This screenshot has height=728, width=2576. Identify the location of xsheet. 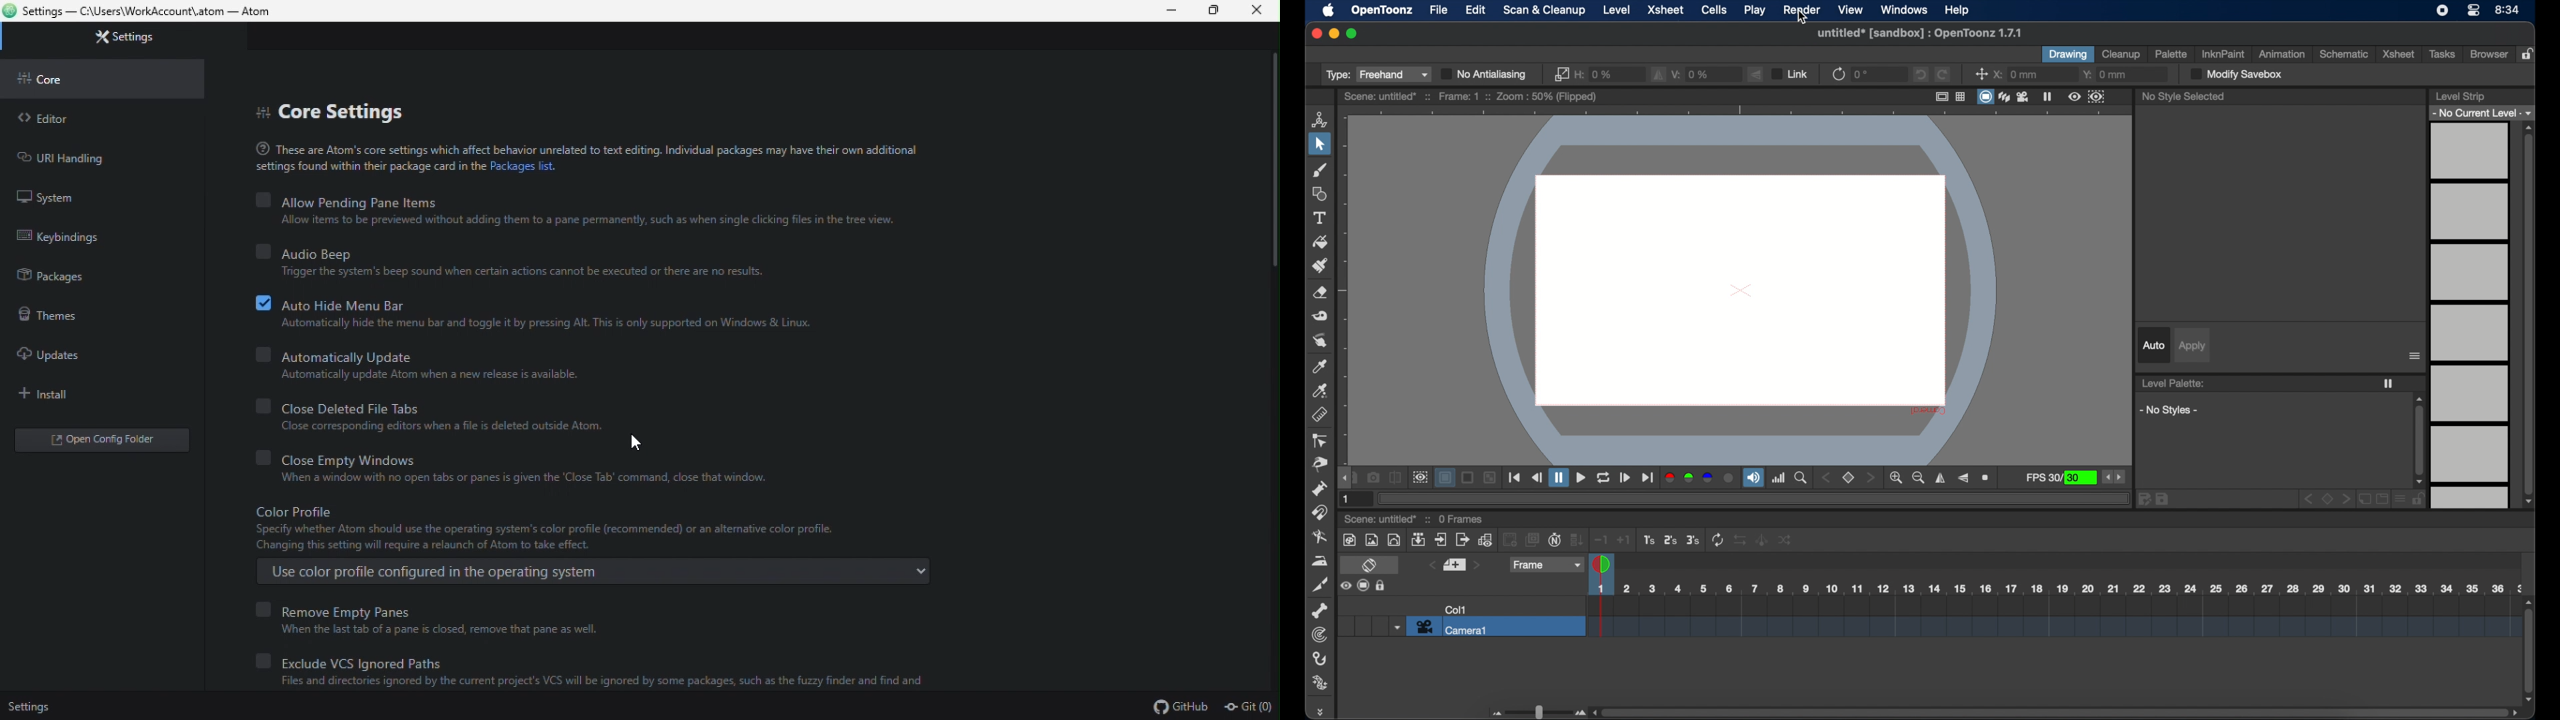
(2399, 53).